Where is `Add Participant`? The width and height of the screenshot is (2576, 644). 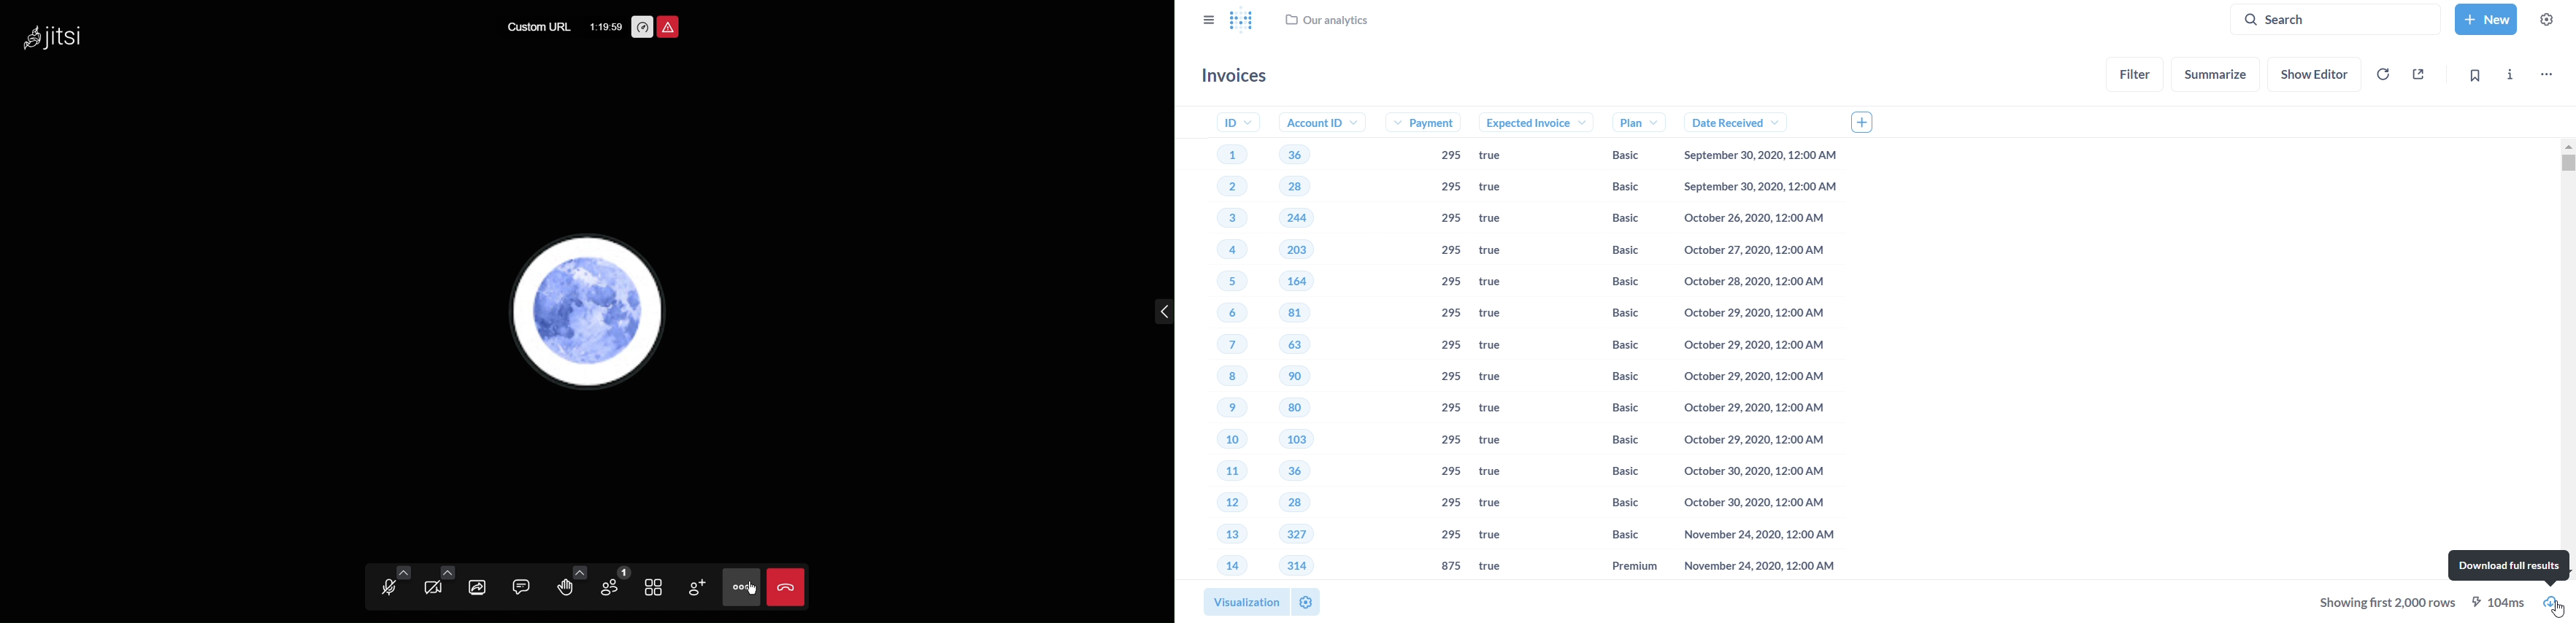
Add Participant is located at coordinates (703, 587).